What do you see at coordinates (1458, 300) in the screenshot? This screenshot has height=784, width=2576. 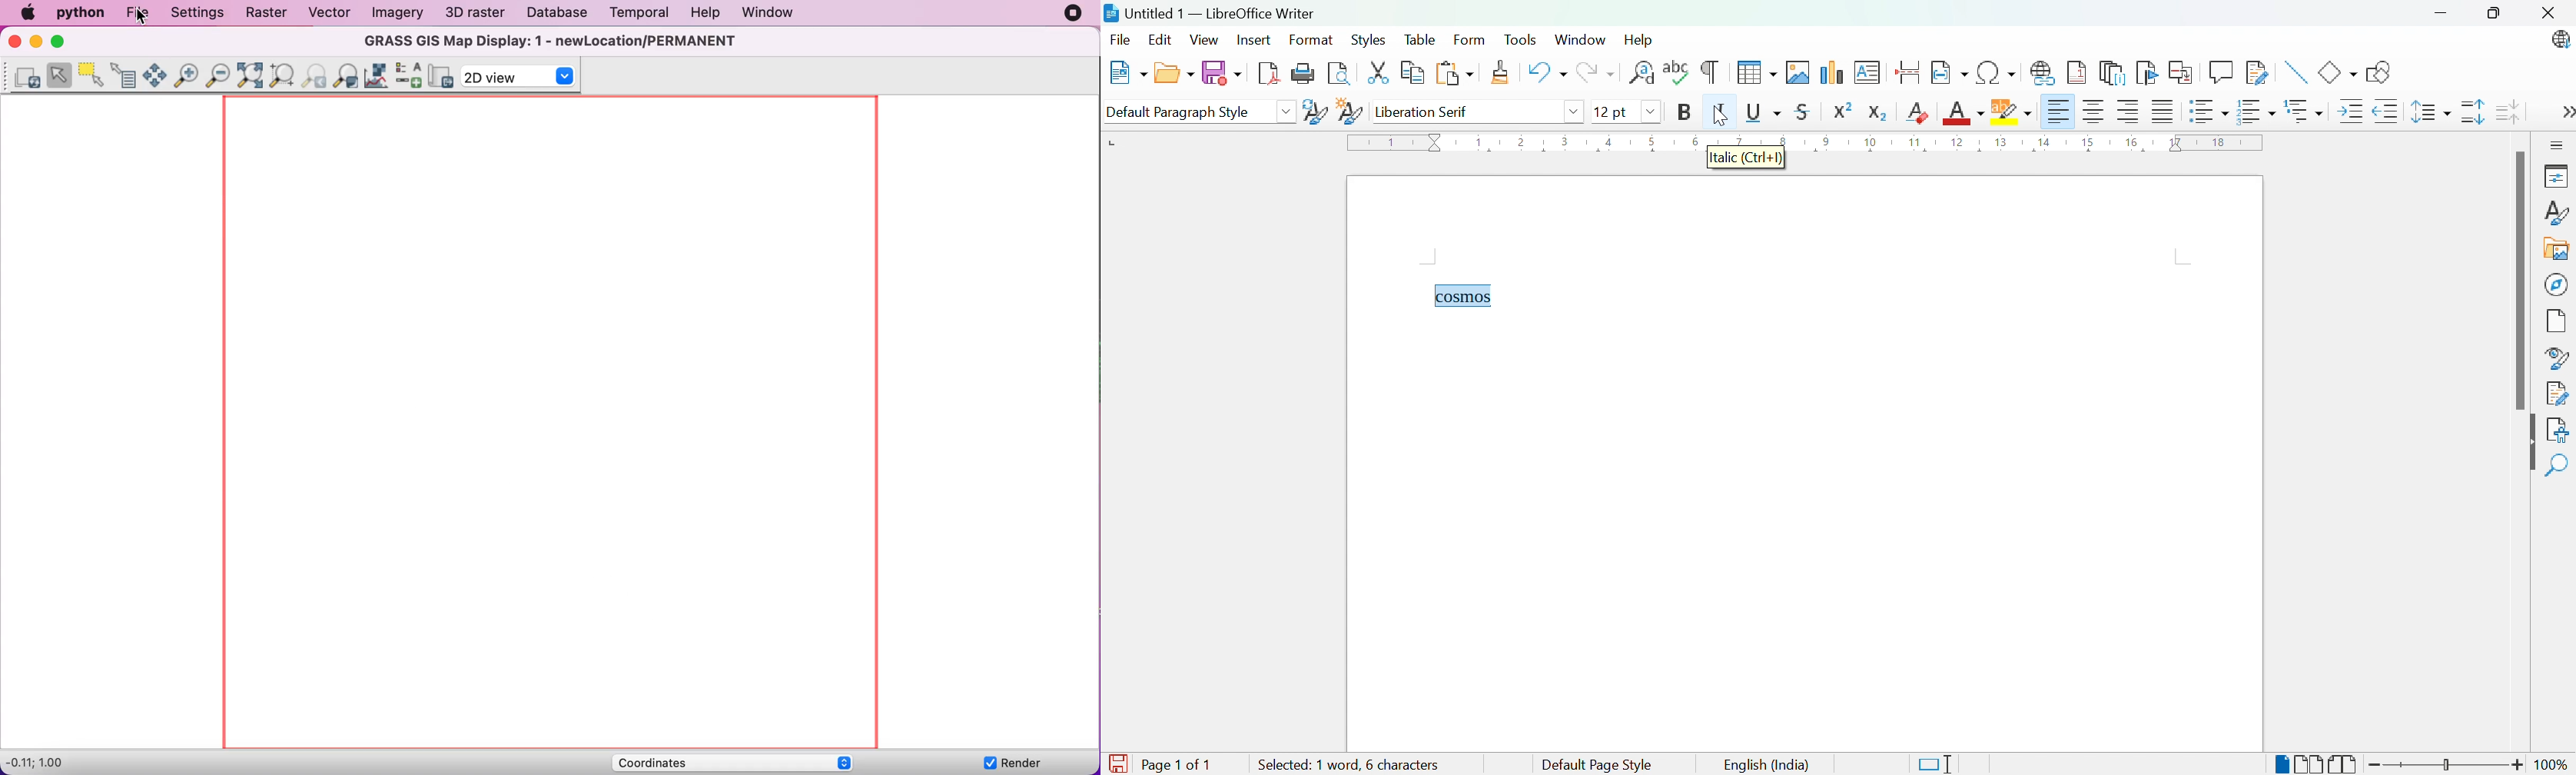 I see `Typing cursor` at bounding box center [1458, 300].